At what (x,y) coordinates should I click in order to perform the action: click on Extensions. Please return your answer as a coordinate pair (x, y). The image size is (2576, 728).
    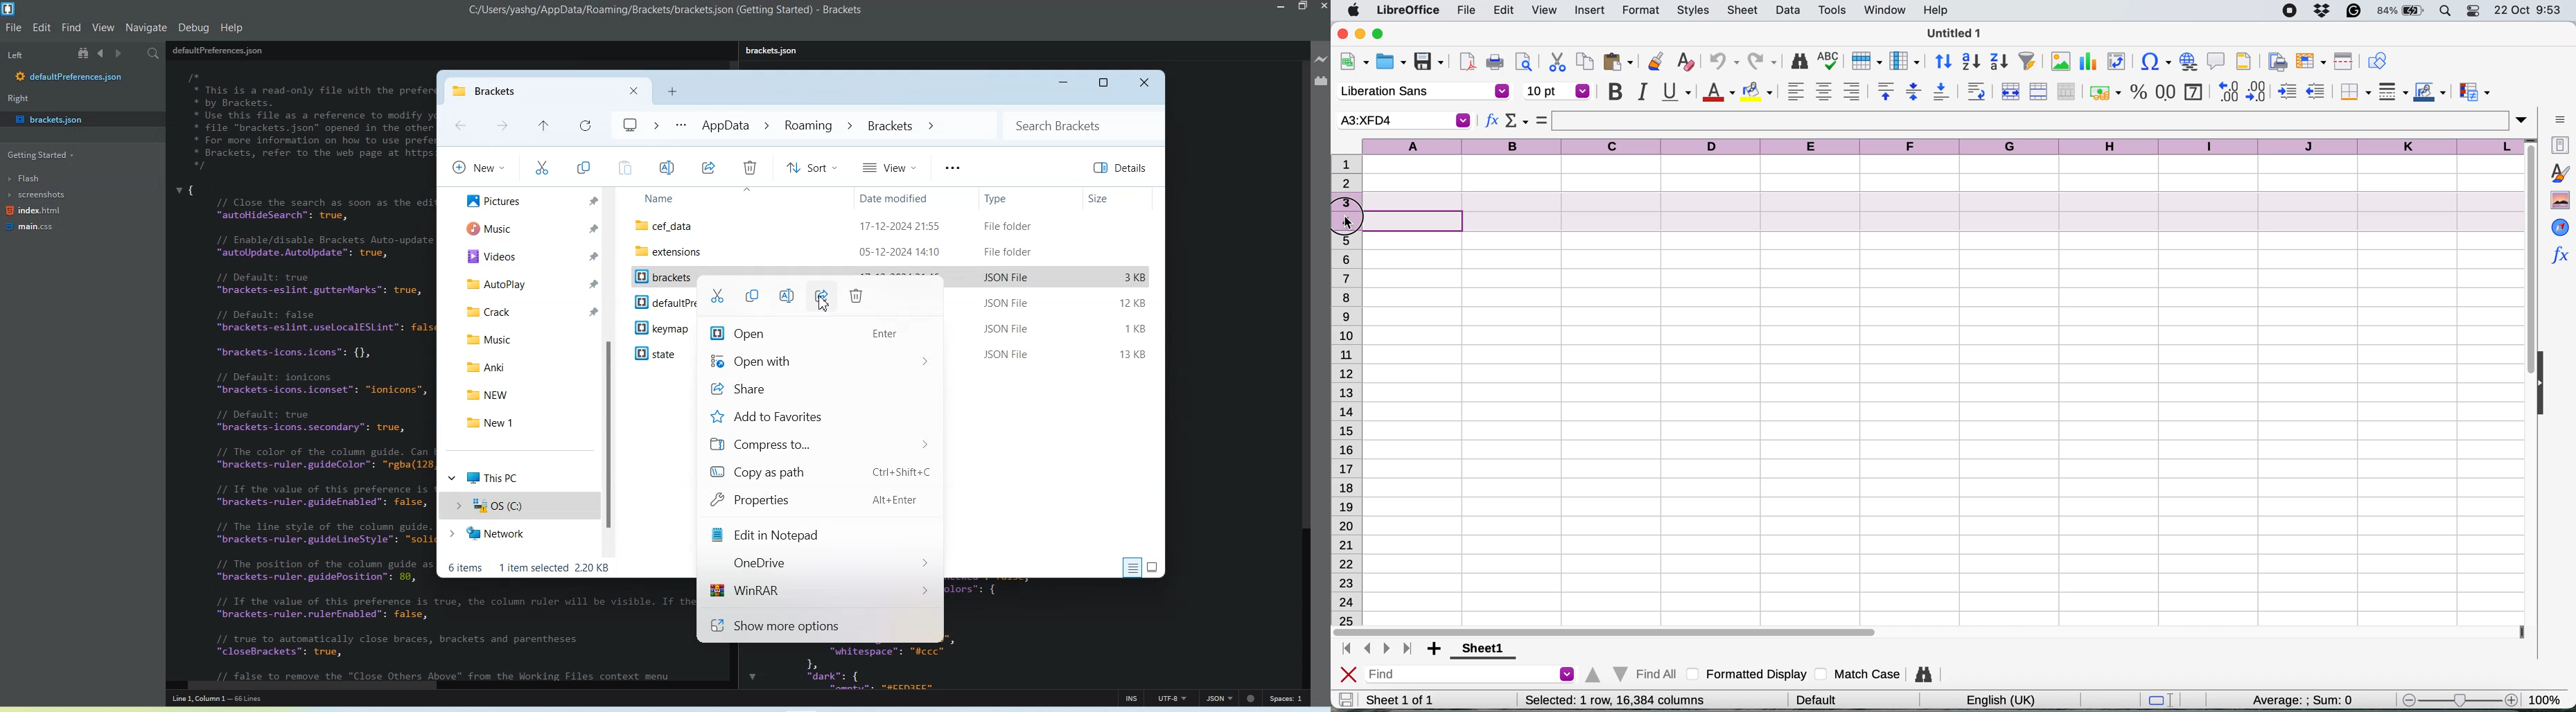
    Looking at the image, I should click on (893, 251).